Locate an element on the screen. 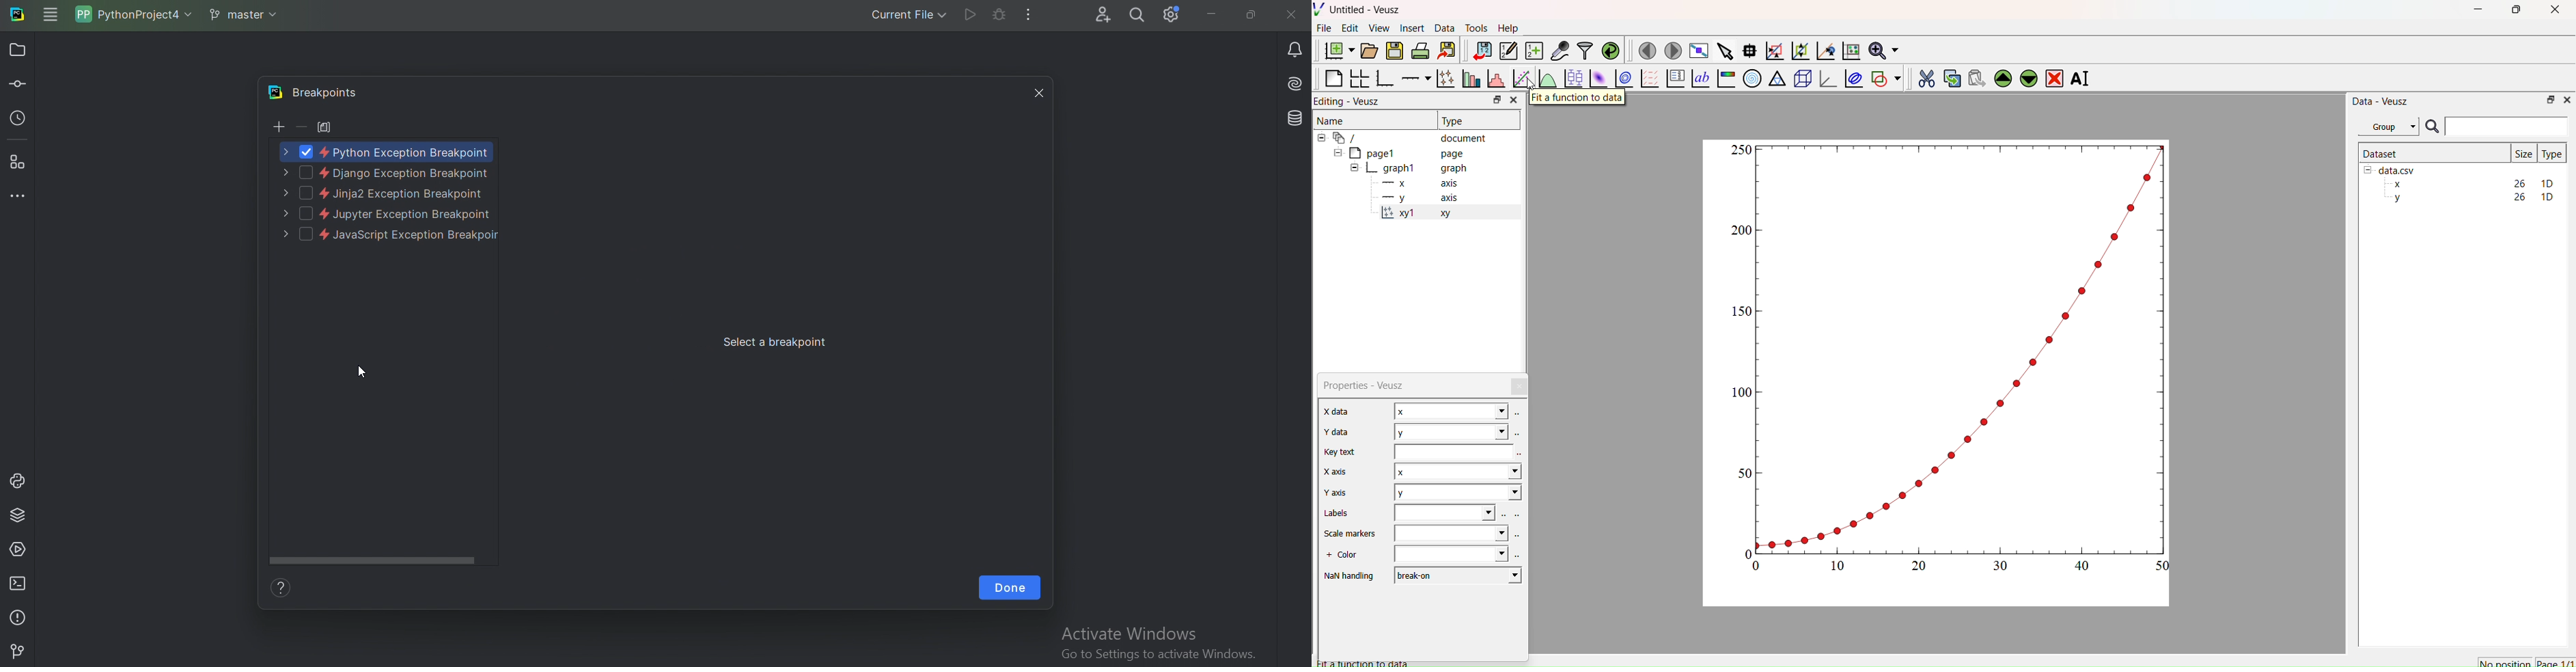  Select a breakpoint is located at coordinates (777, 342).